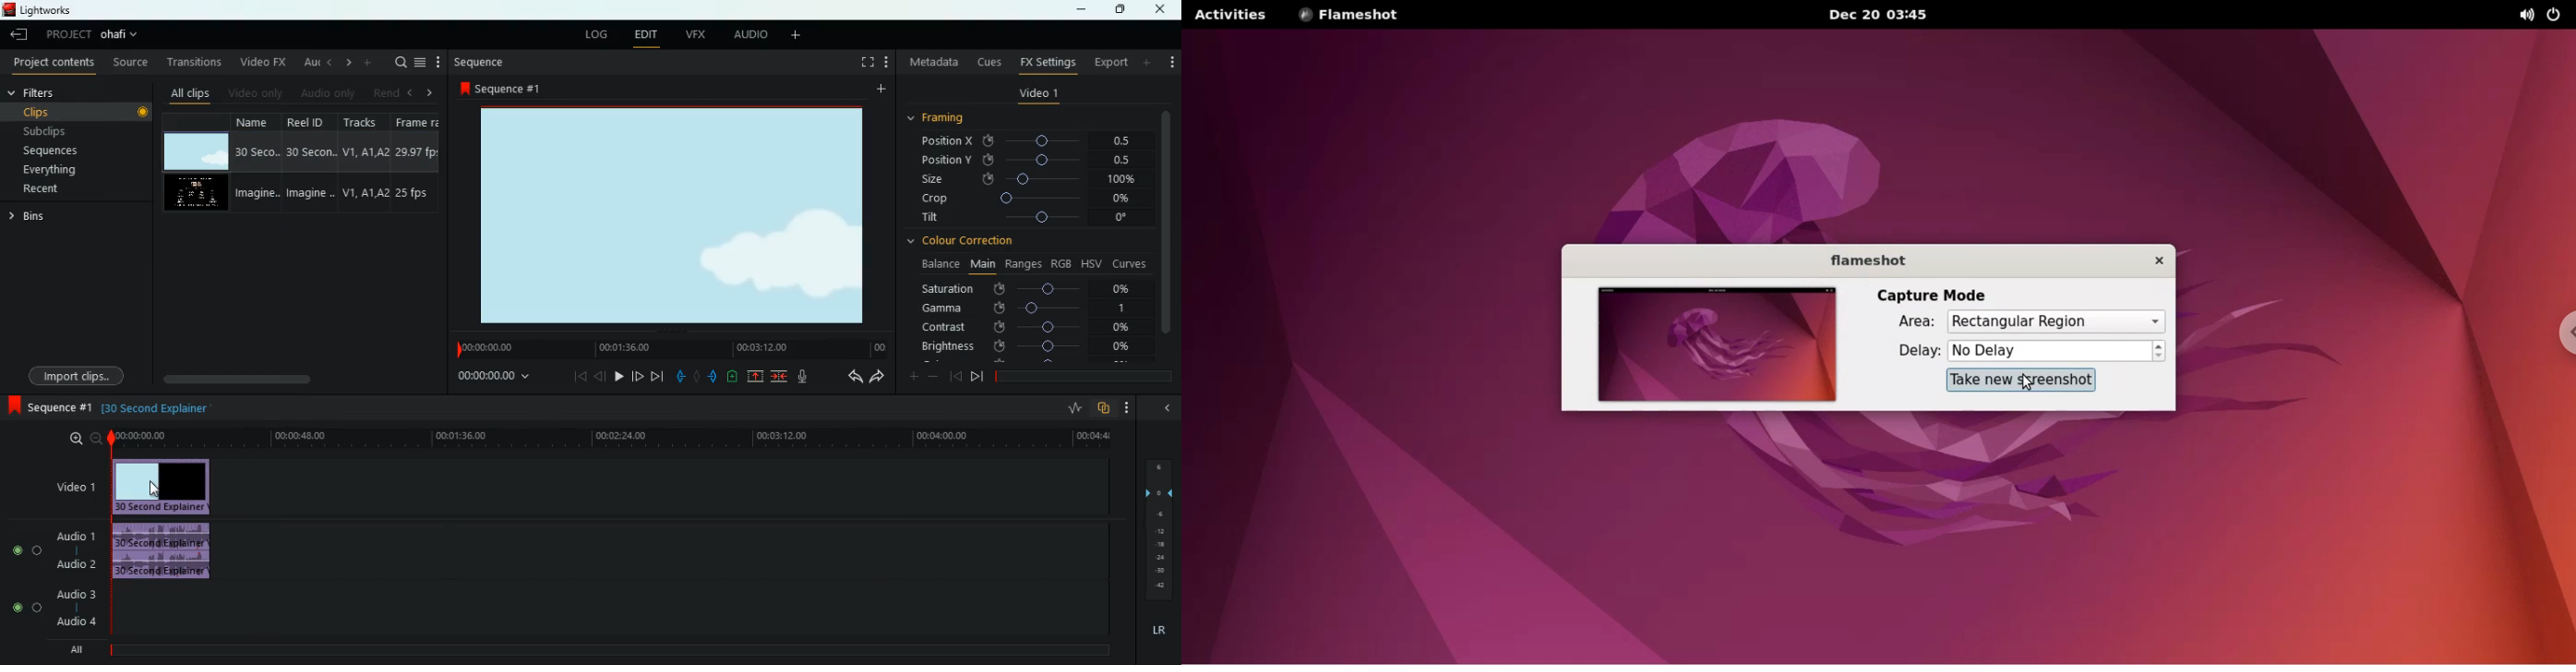 The width and height of the screenshot is (2576, 672). What do you see at coordinates (1030, 140) in the screenshot?
I see `position x` at bounding box center [1030, 140].